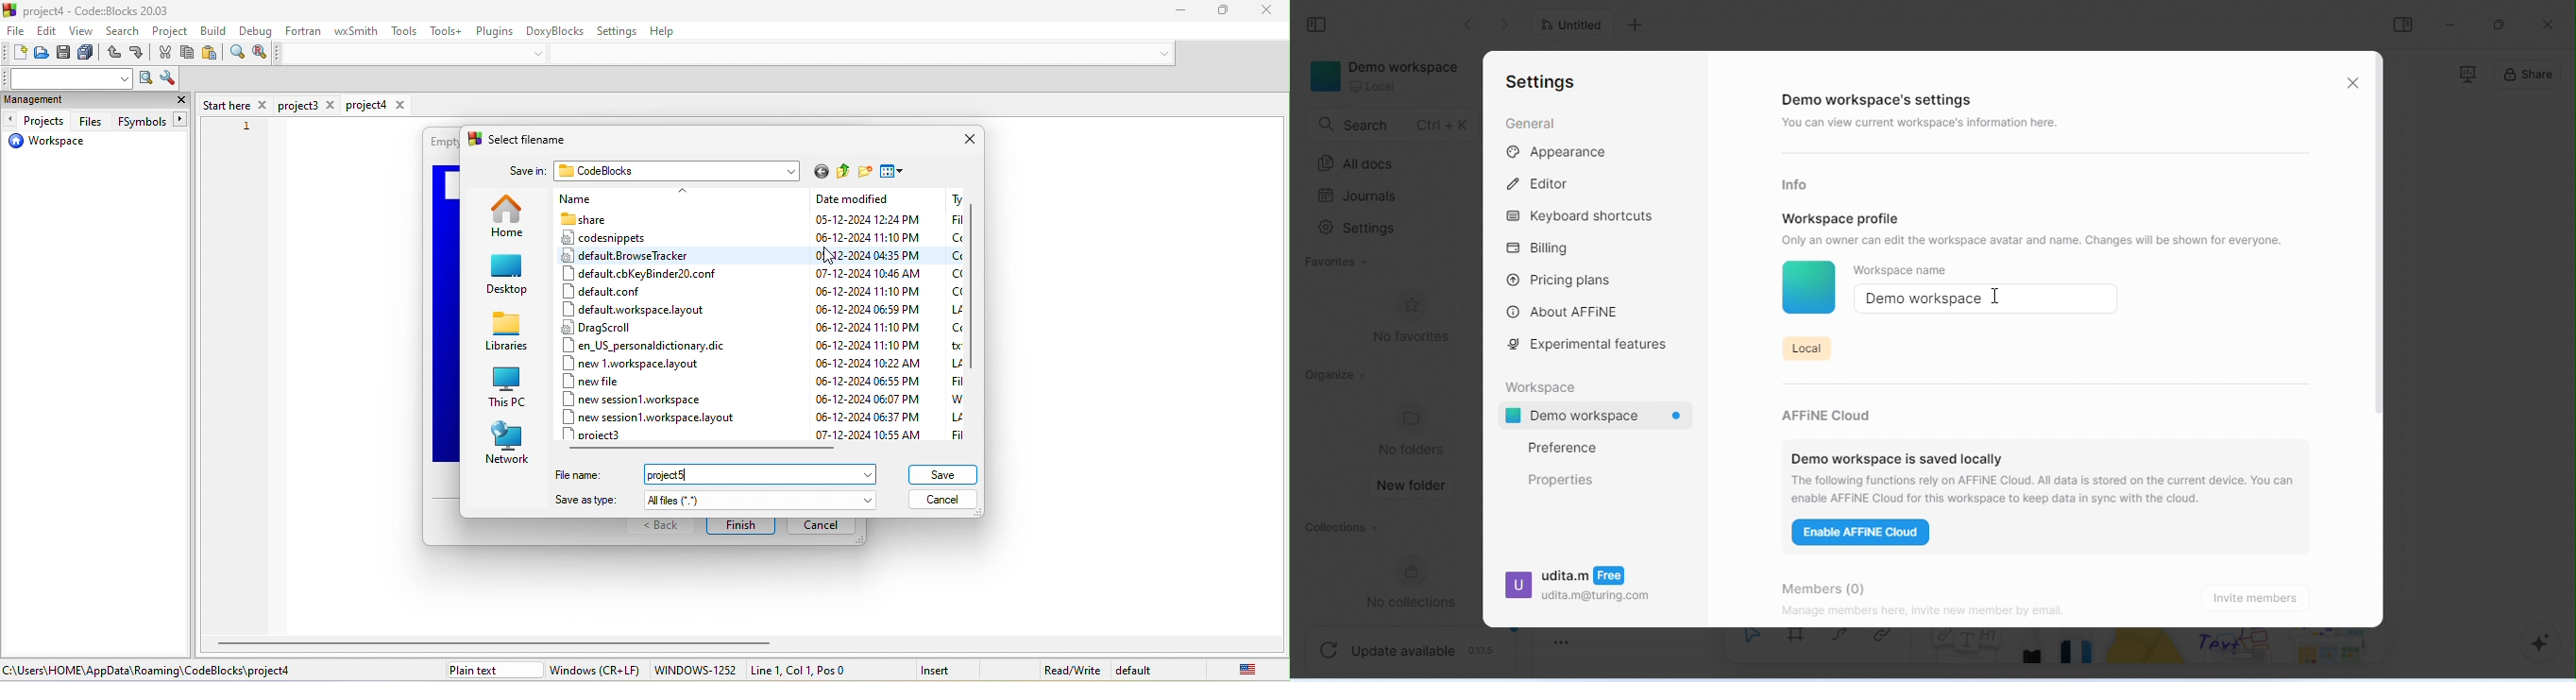  What do you see at coordinates (211, 55) in the screenshot?
I see `paste` at bounding box center [211, 55].